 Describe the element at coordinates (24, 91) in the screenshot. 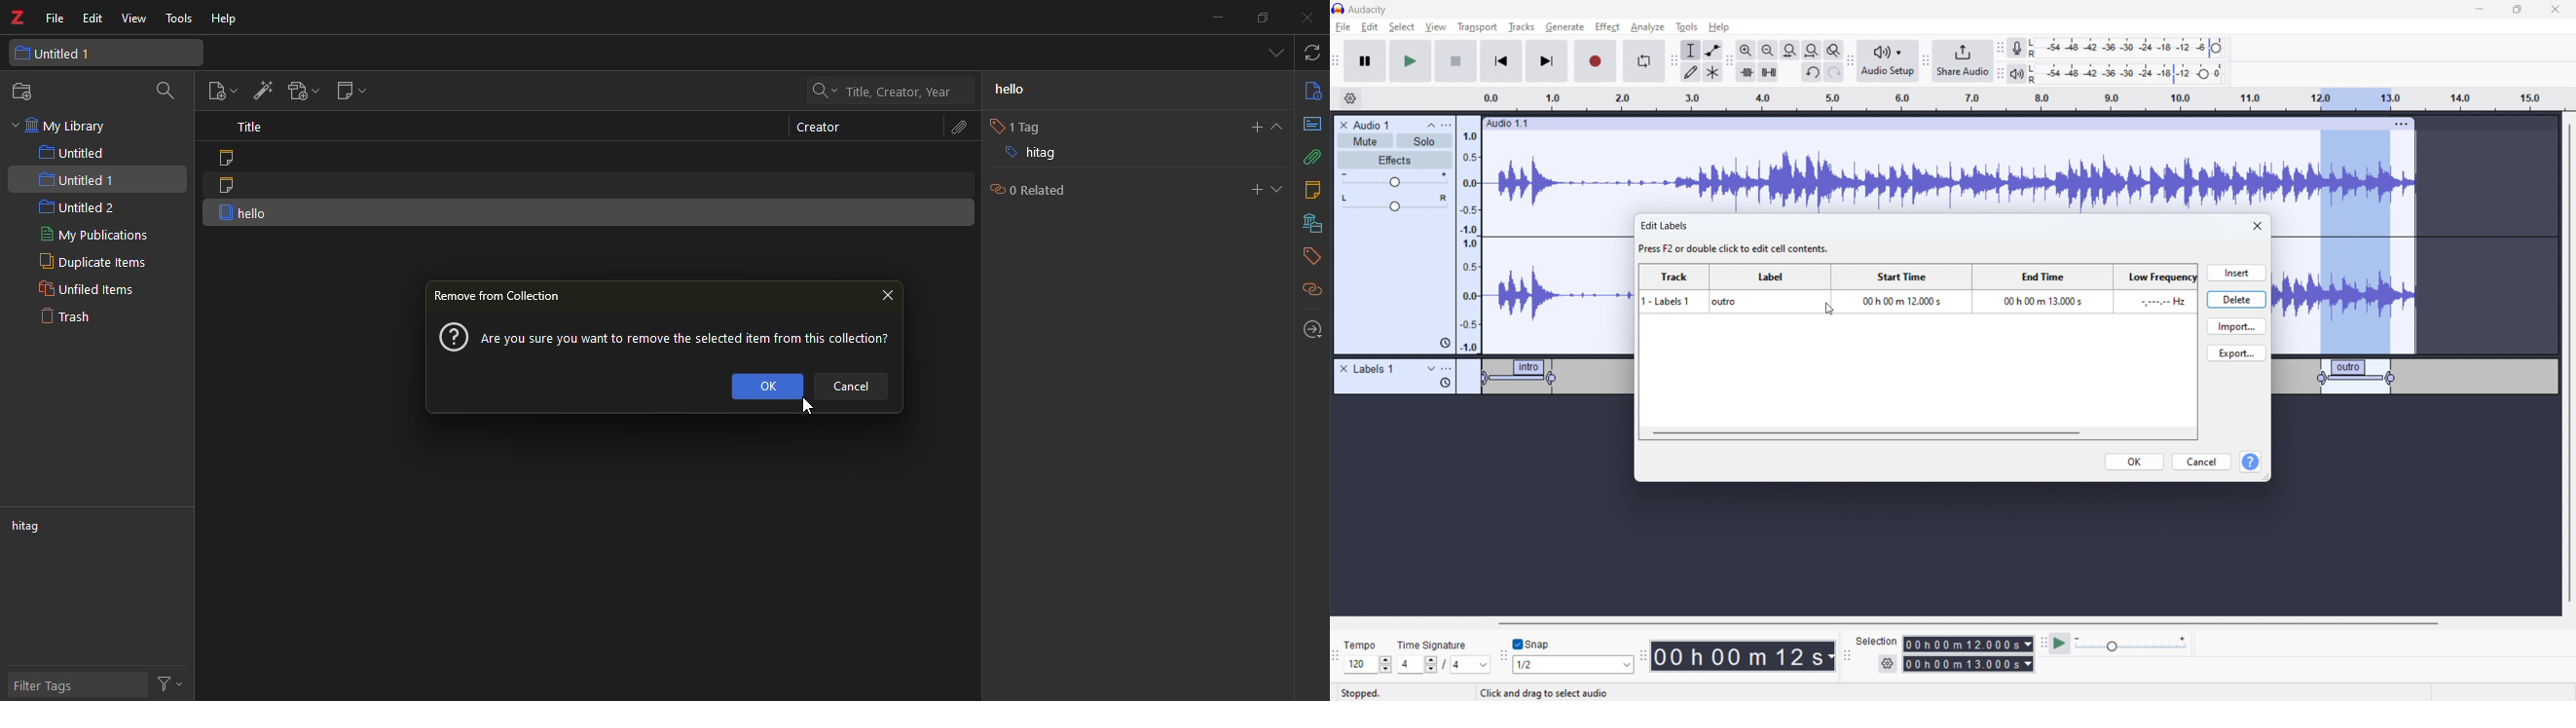

I see `new workspace` at that location.